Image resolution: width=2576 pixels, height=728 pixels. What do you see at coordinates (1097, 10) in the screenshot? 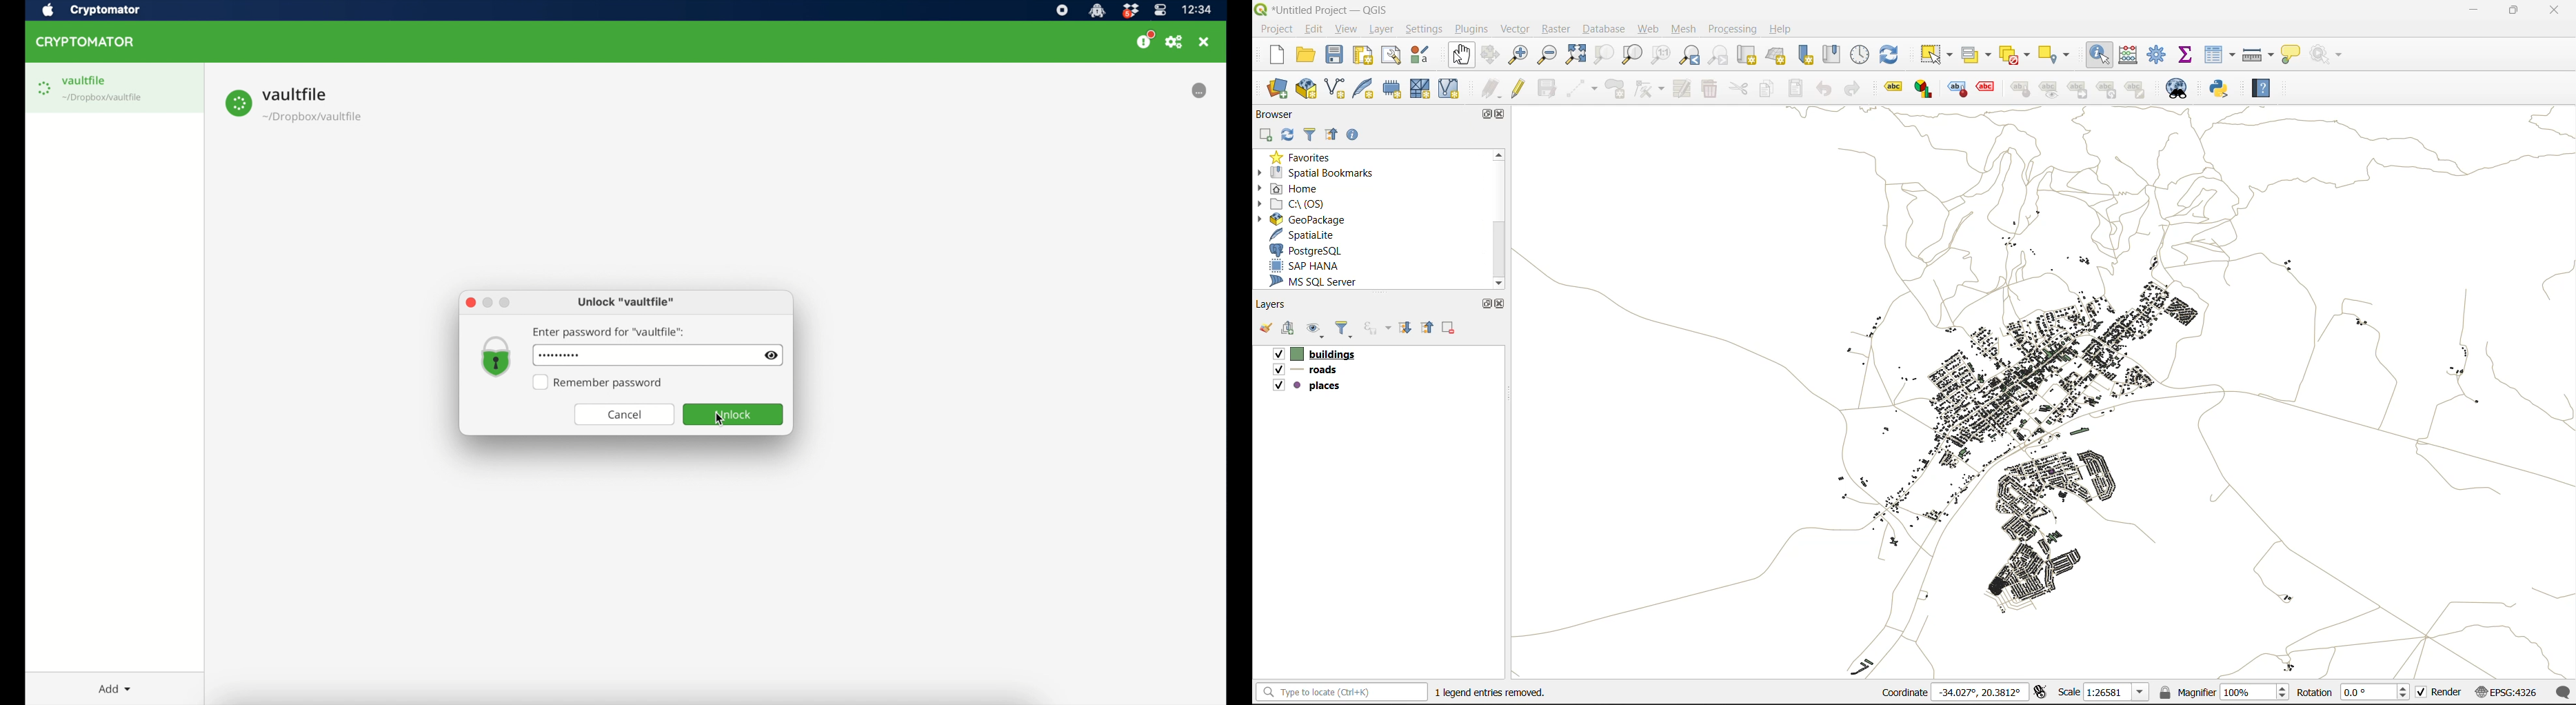
I see `cryptomator icon` at bounding box center [1097, 10].